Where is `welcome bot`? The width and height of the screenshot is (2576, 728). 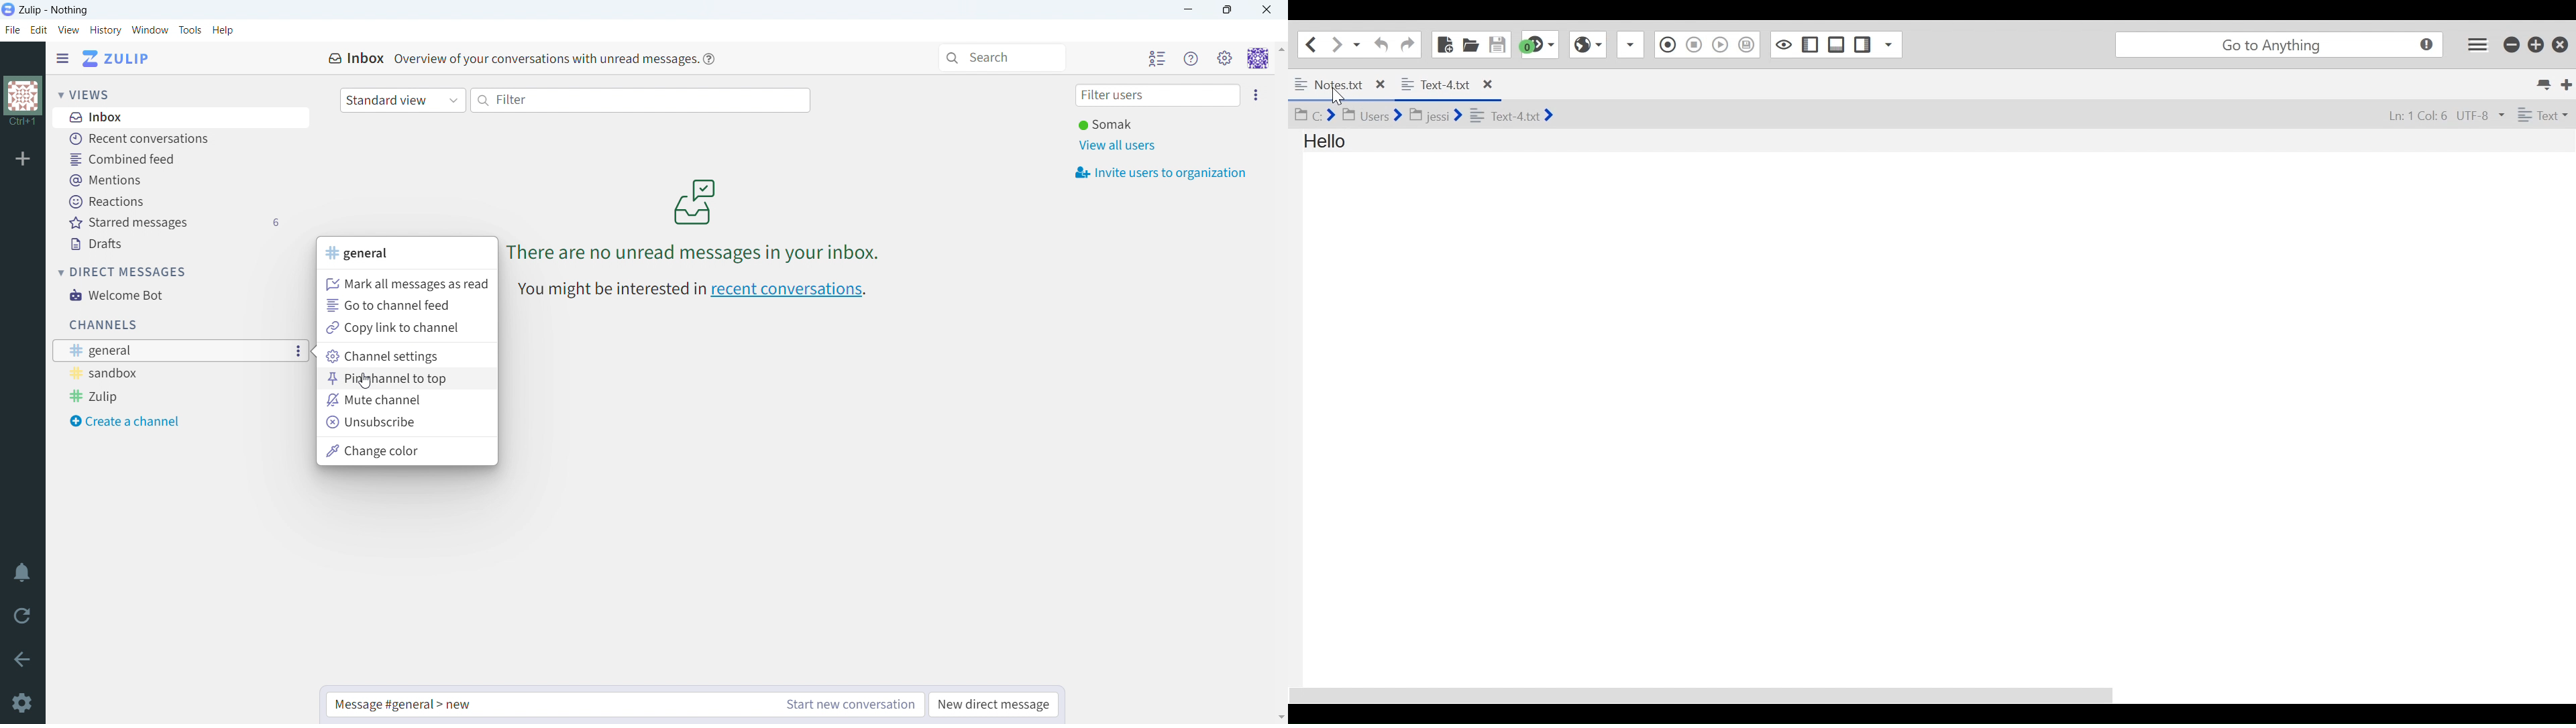 welcome bot is located at coordinates (172, 295).